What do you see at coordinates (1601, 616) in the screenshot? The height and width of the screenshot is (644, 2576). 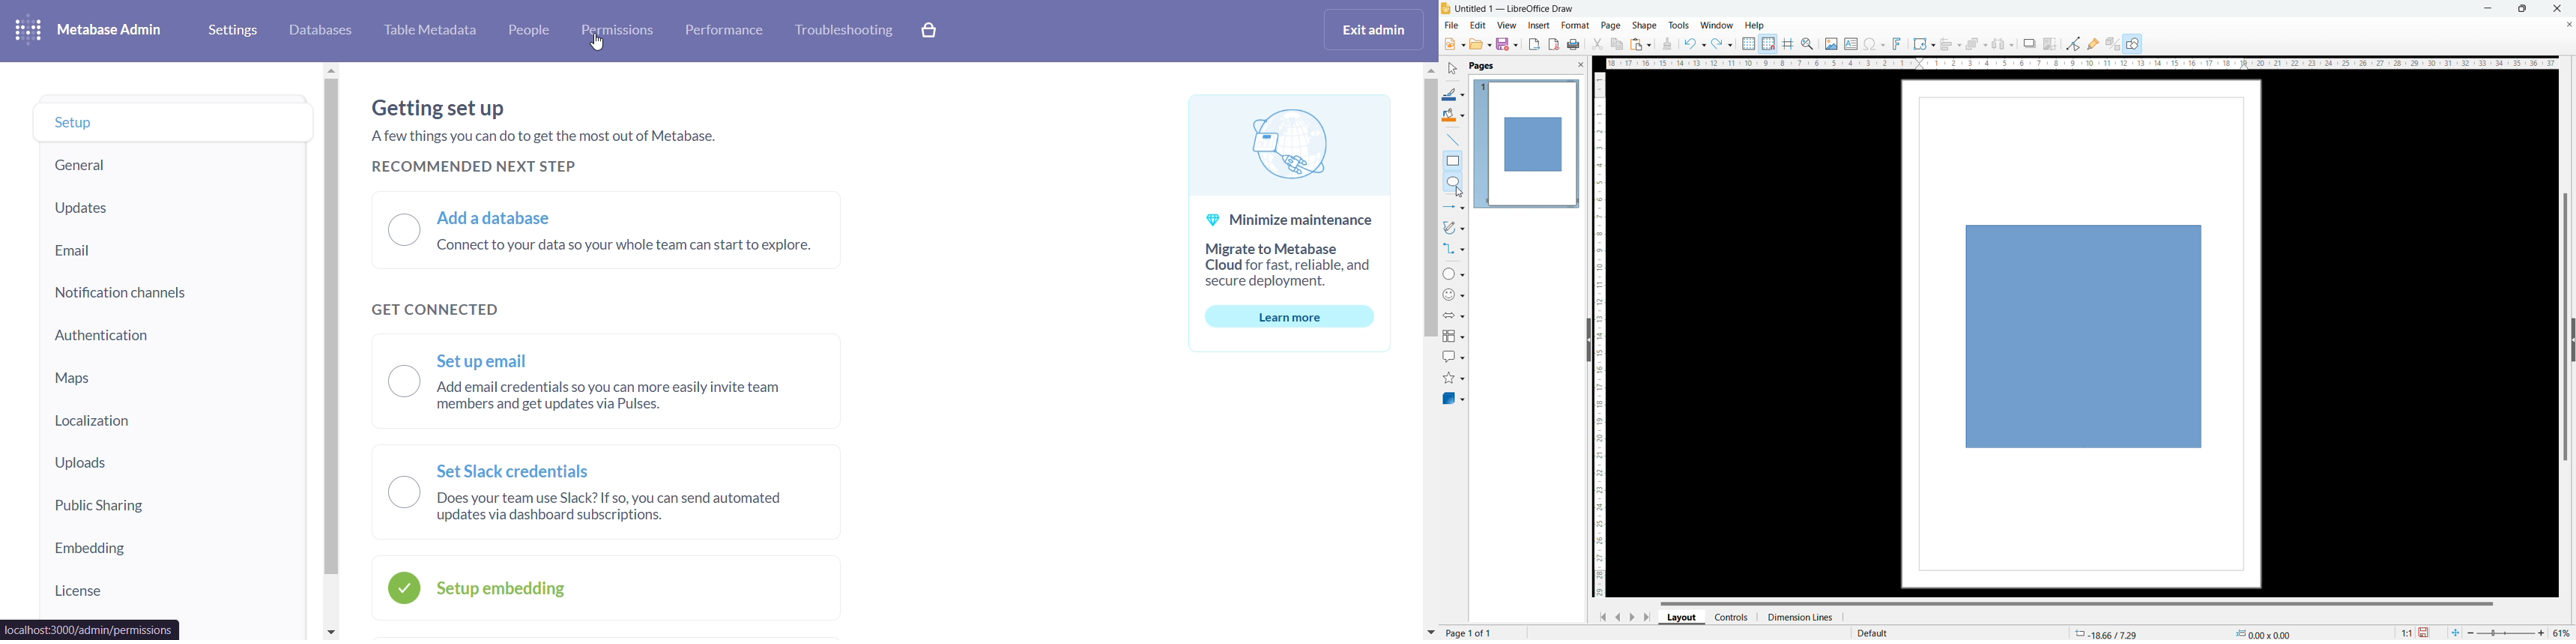 I see `go to first page` at bounding box center [1601, 616].